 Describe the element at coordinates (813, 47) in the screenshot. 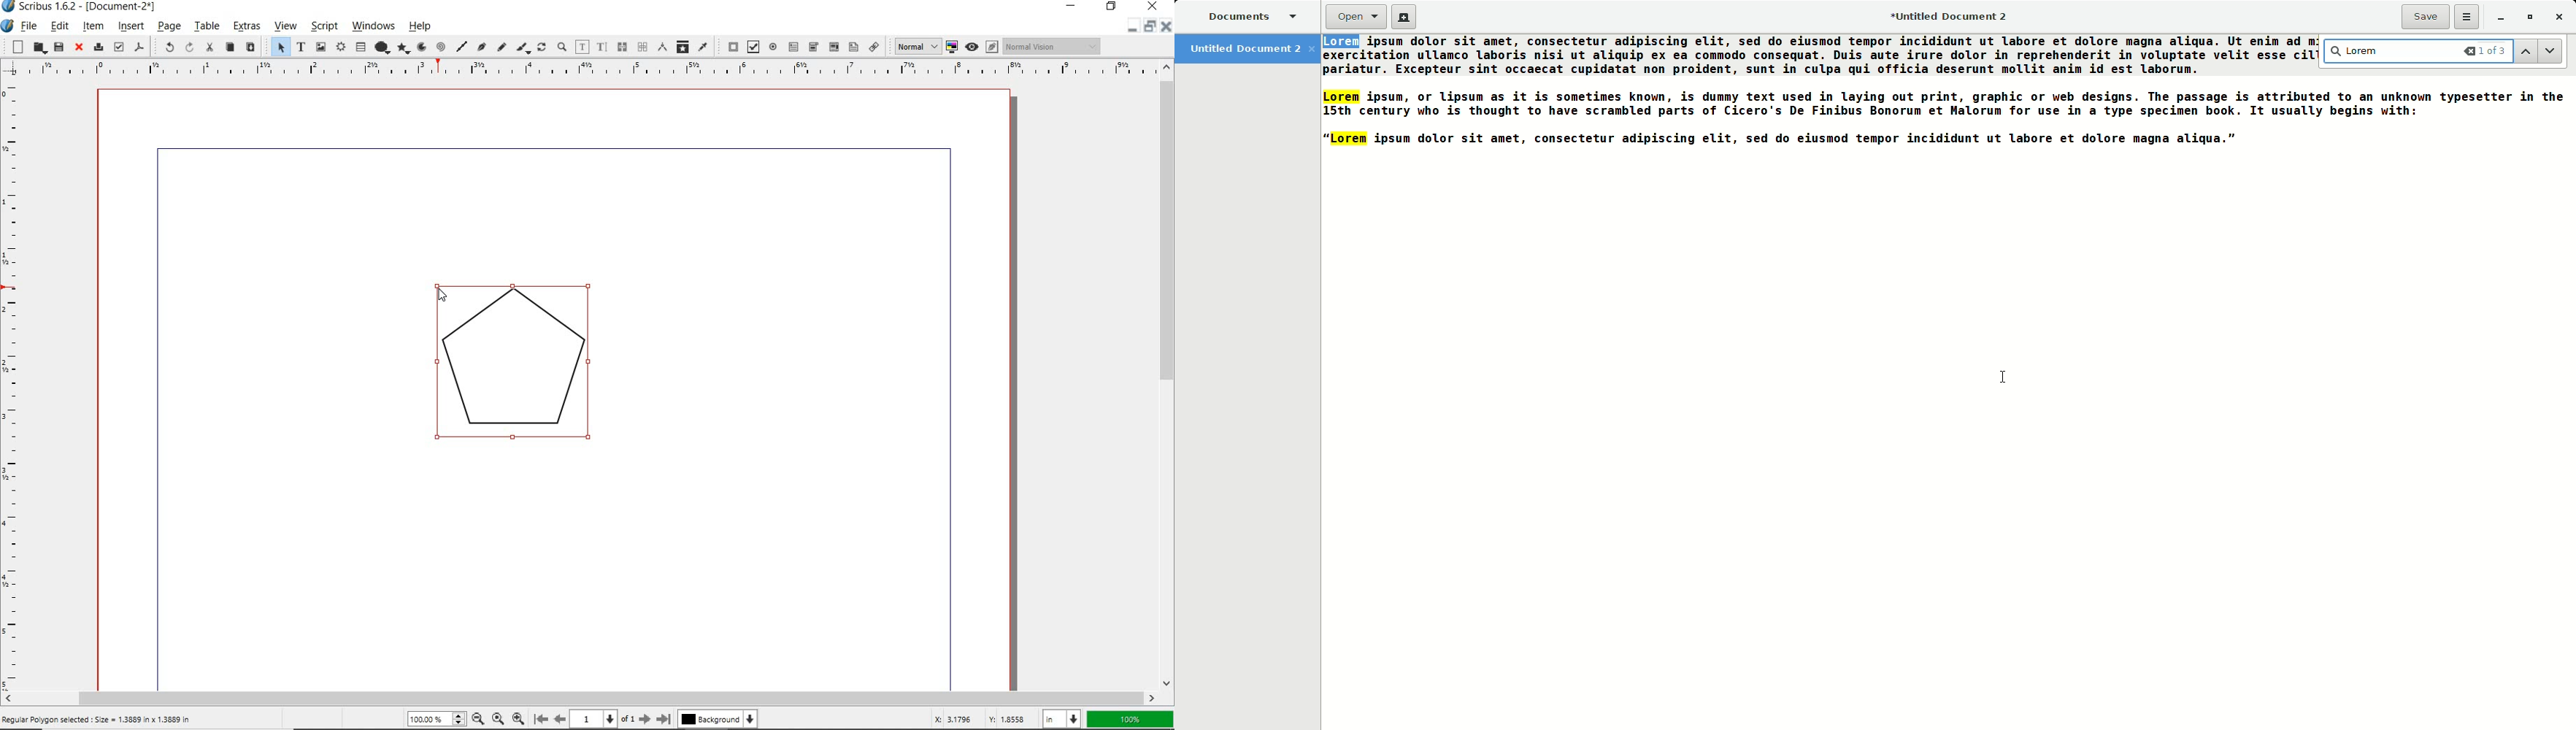

I see `pdf combo box` at that location.